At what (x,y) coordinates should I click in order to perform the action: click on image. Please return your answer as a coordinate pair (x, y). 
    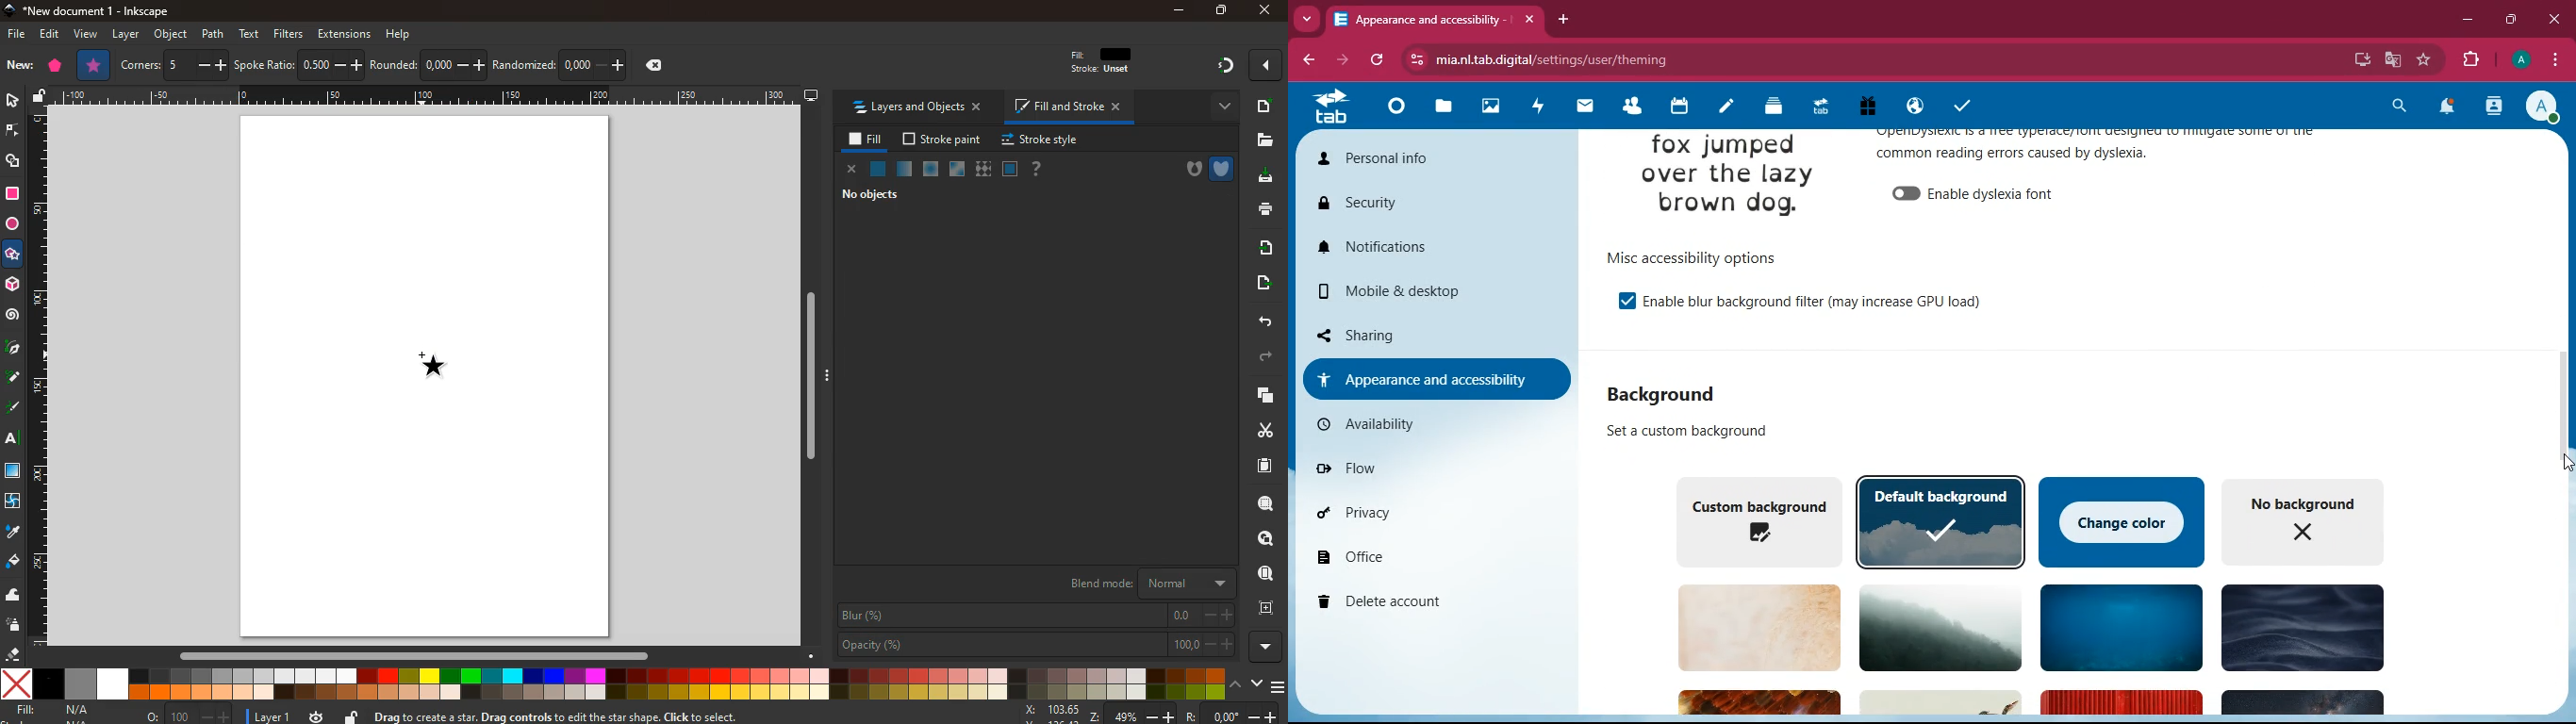
    Looking at the image, I should click on (1730, 176).